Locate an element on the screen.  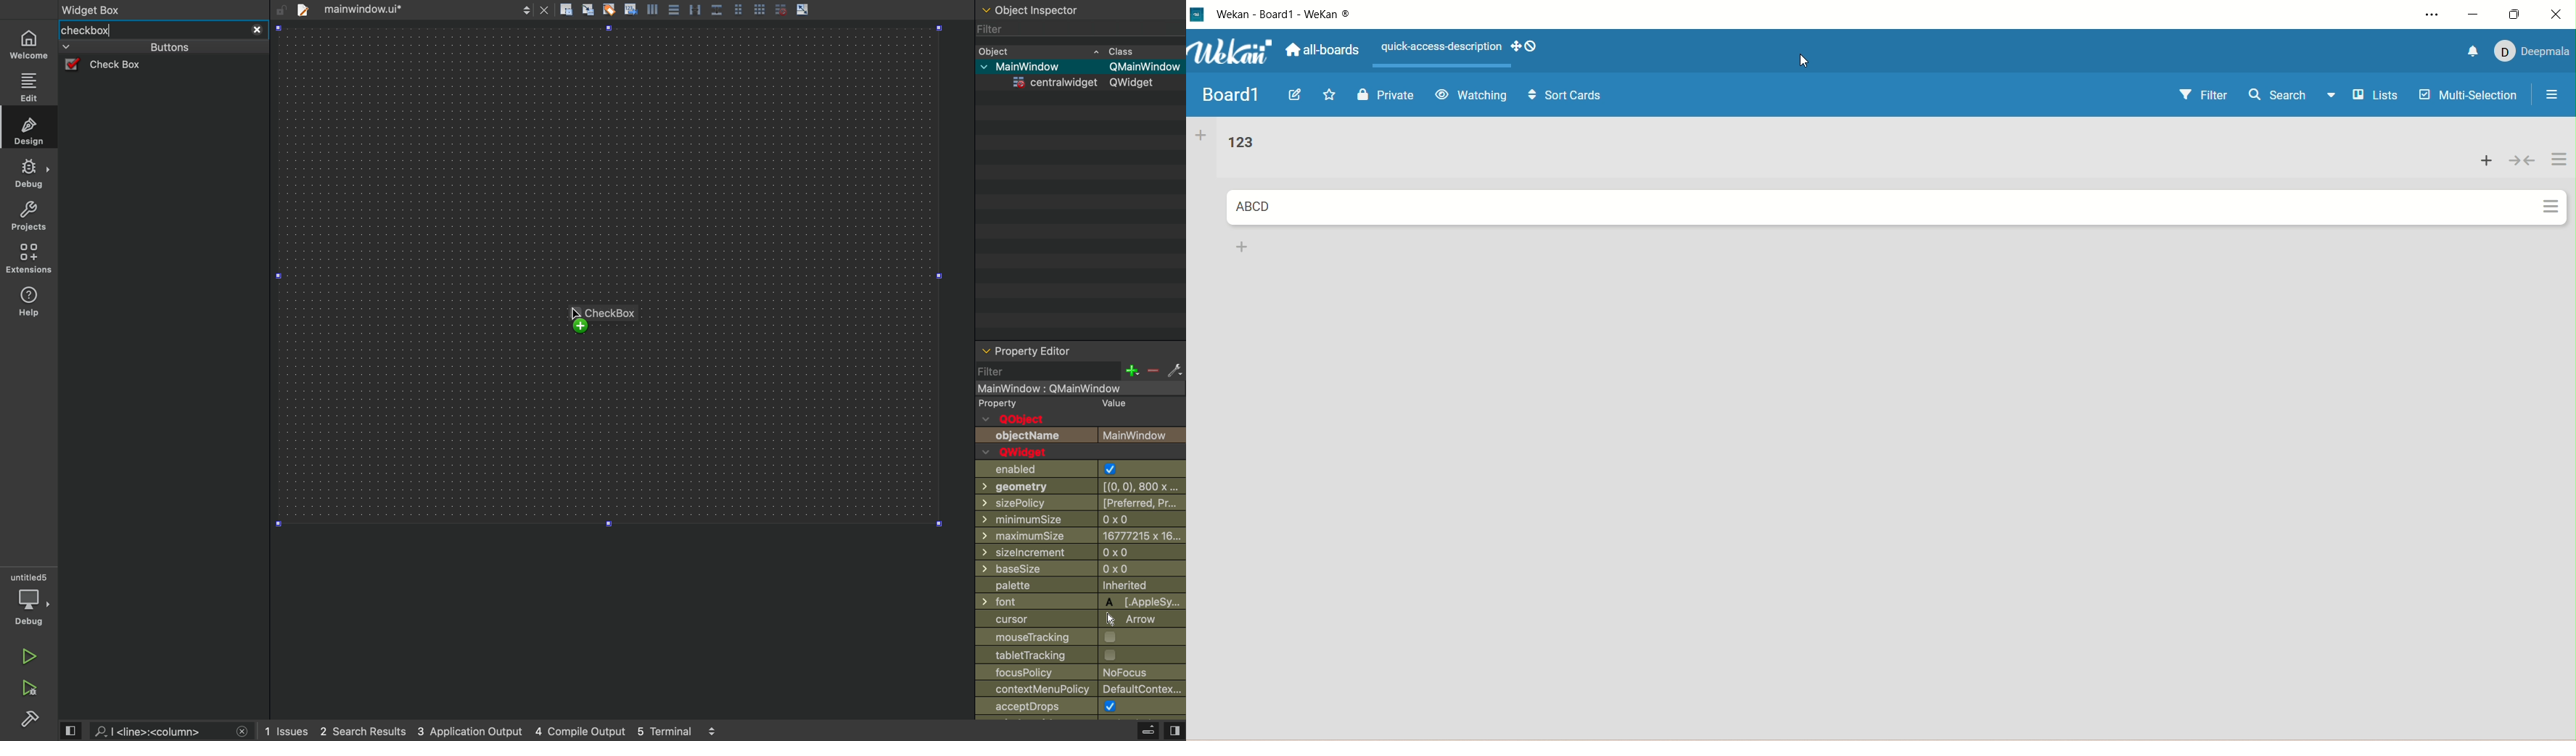
logs is located at coordinates (493, 732).